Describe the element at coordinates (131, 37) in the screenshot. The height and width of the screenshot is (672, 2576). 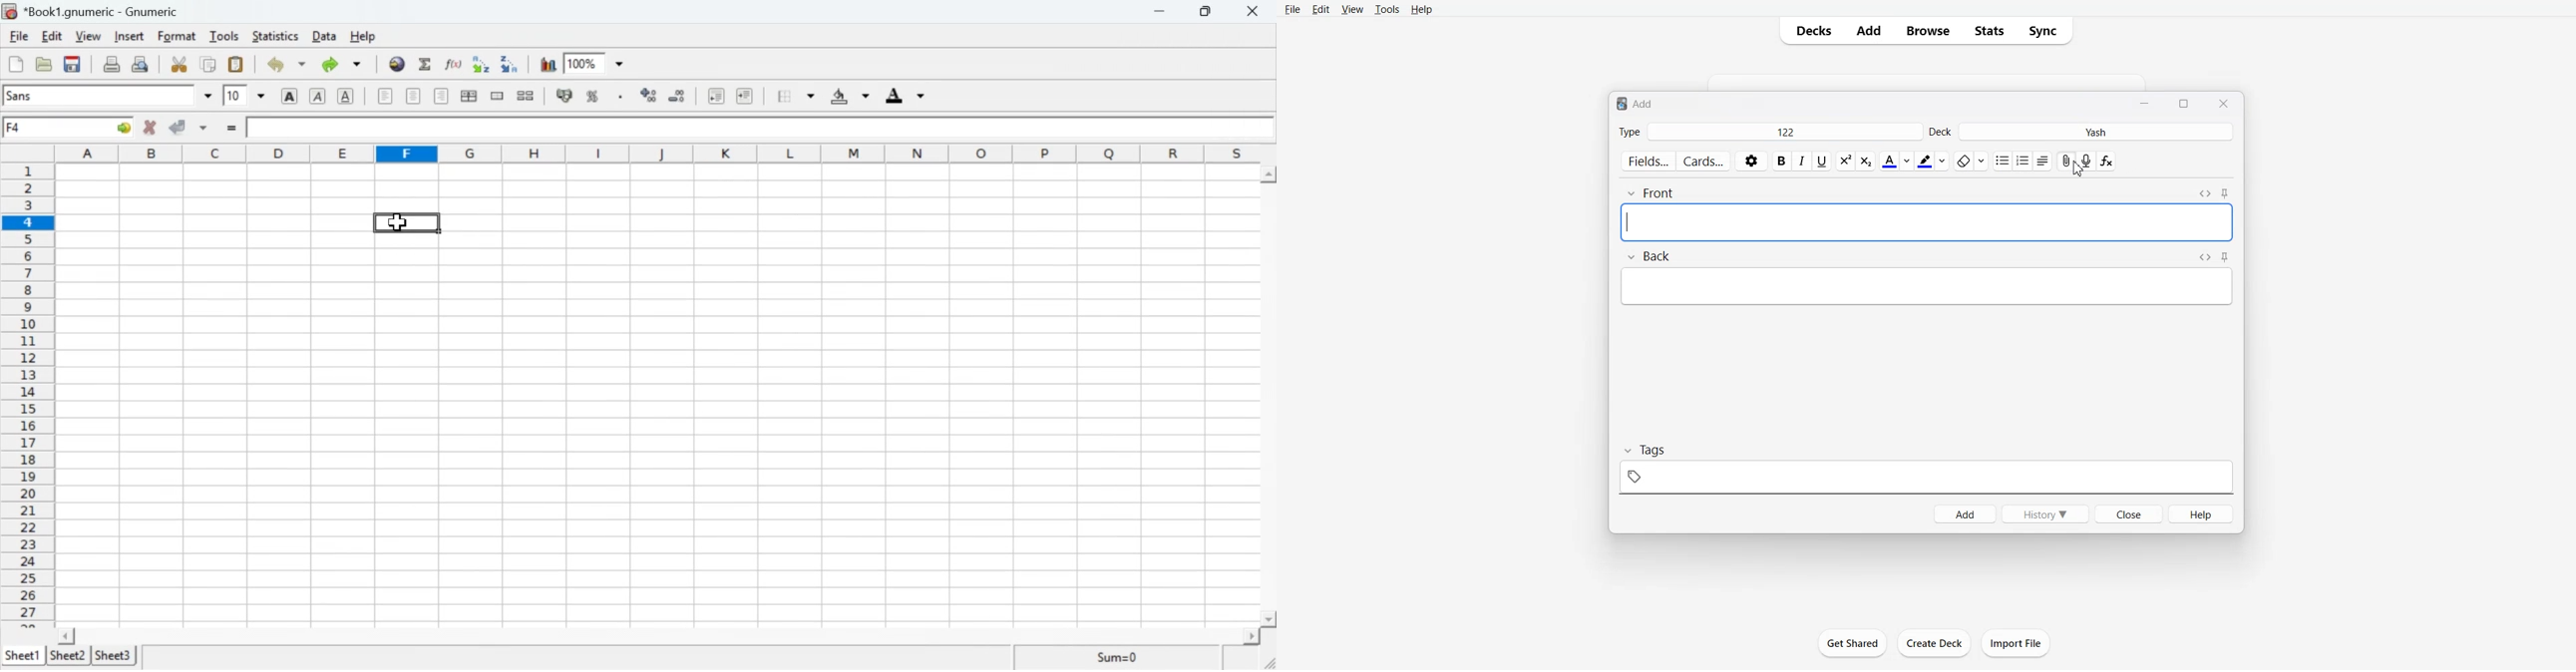
I see `Insert` at that location.